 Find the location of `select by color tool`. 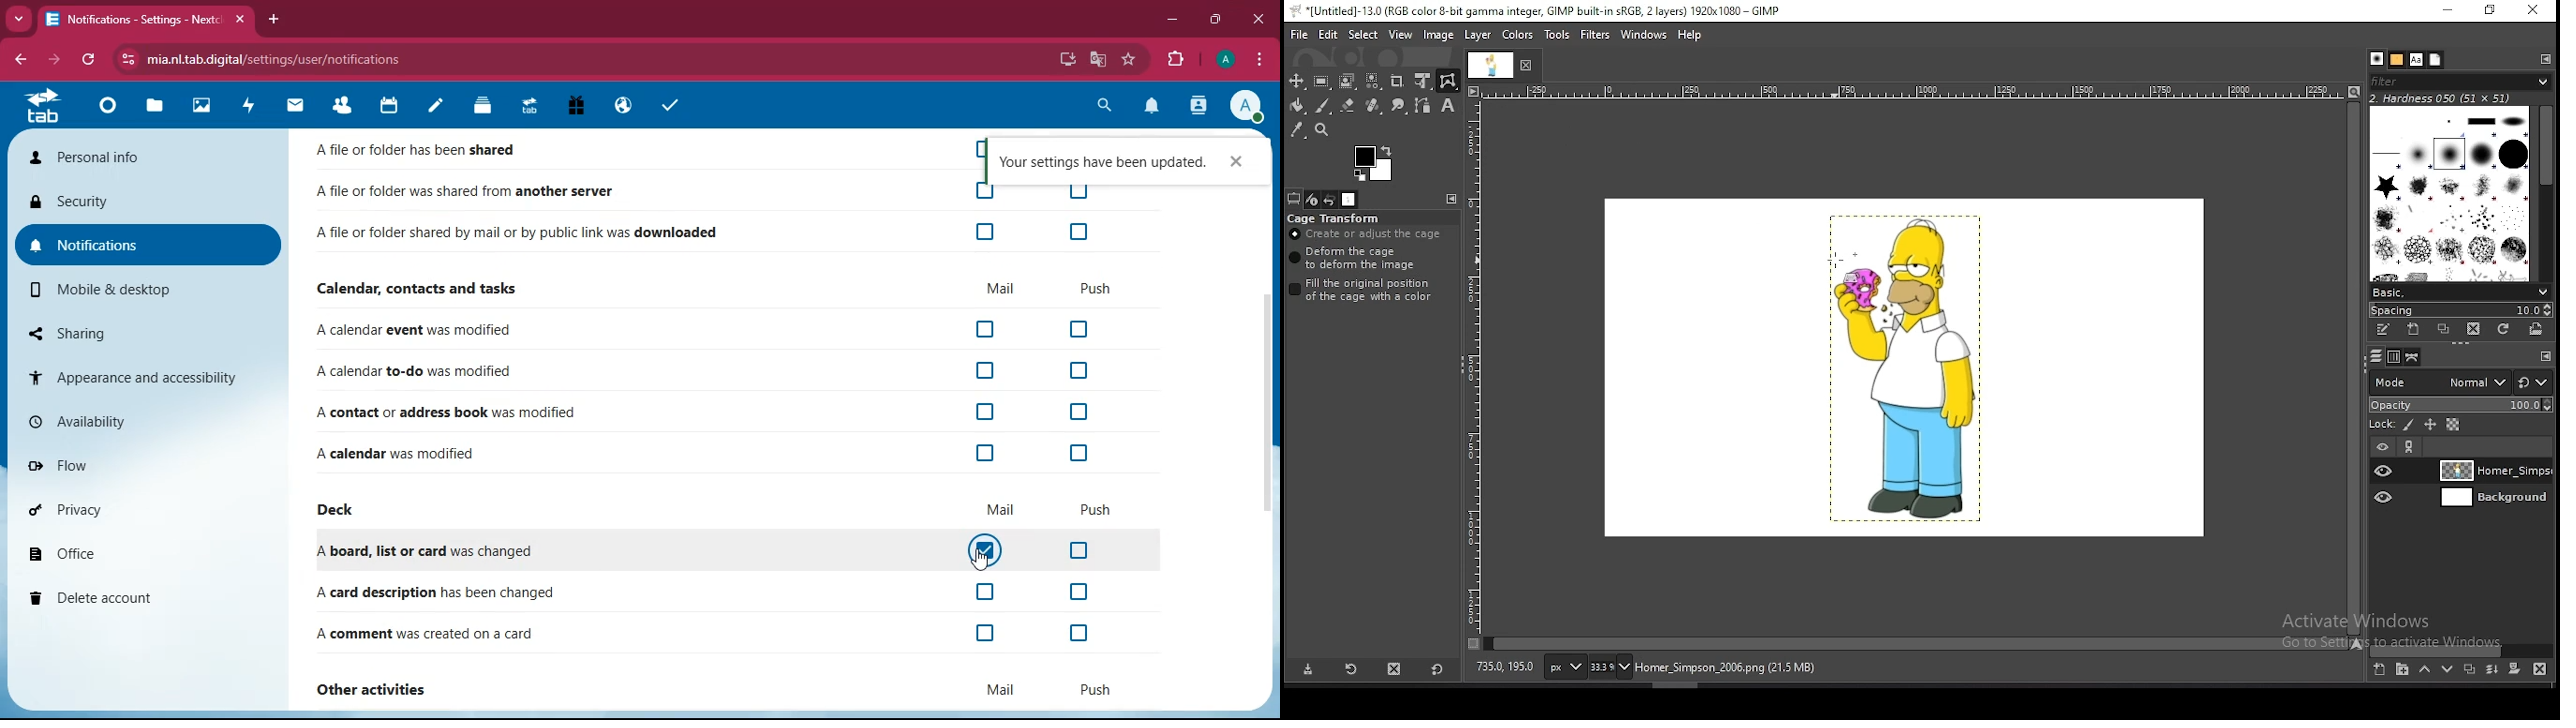

select by color tool is located at coordinates (1373, 81).